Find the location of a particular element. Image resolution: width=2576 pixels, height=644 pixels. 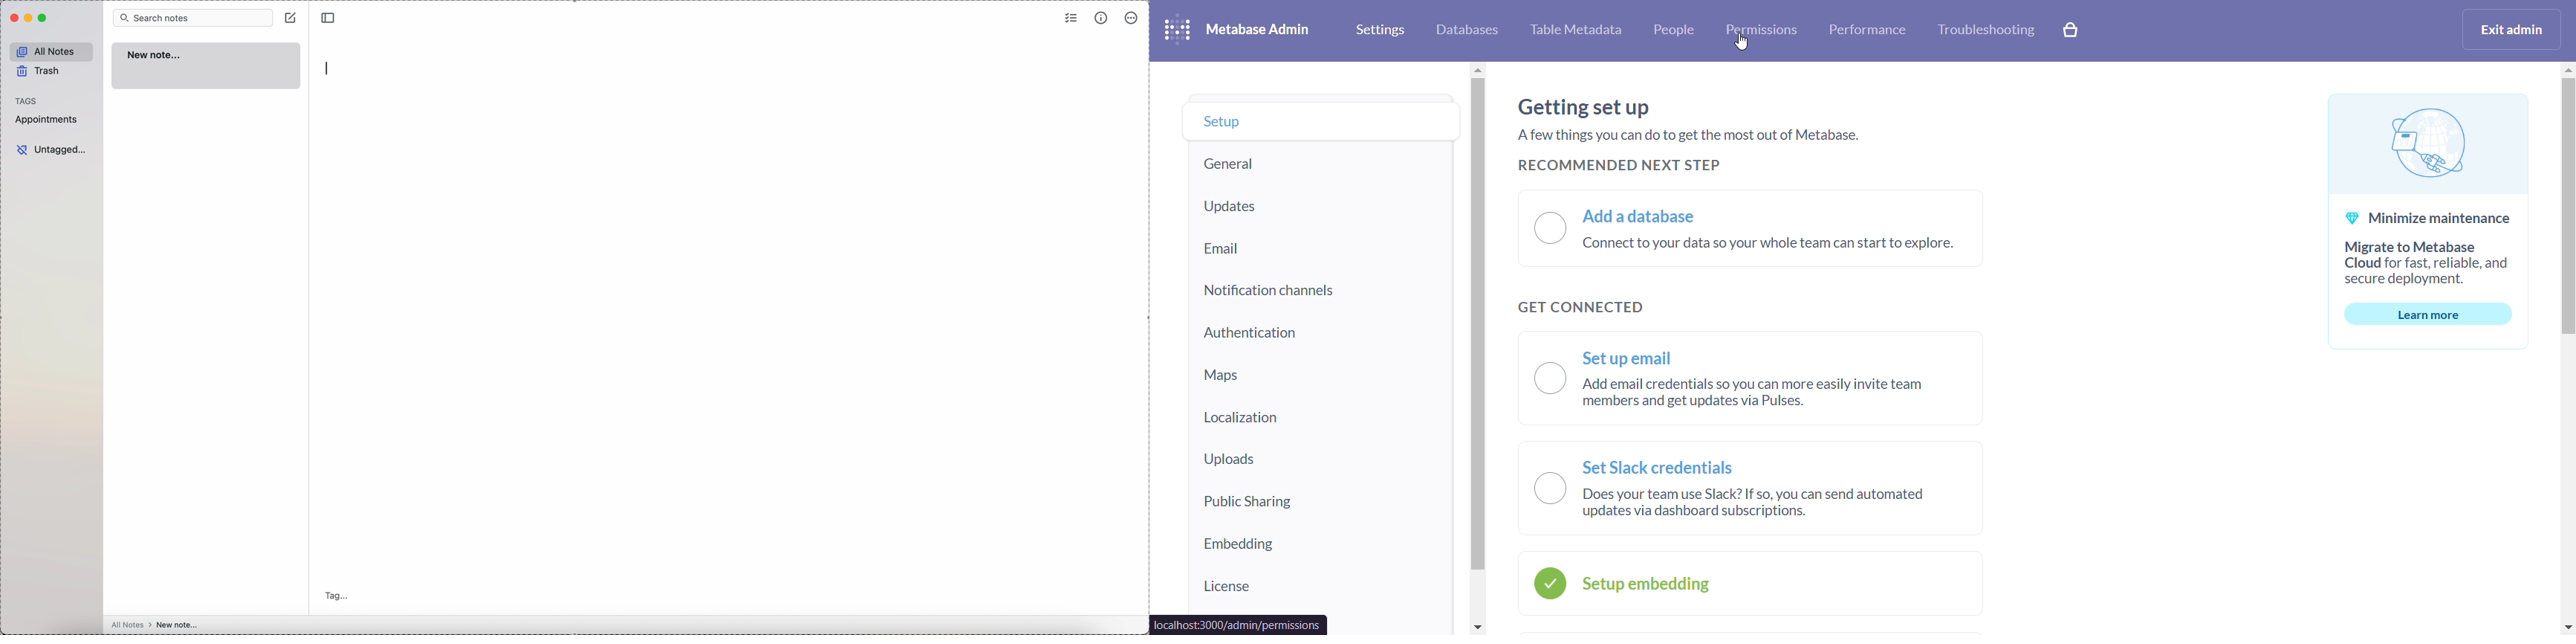

close program is located at coordinates (13, 18).